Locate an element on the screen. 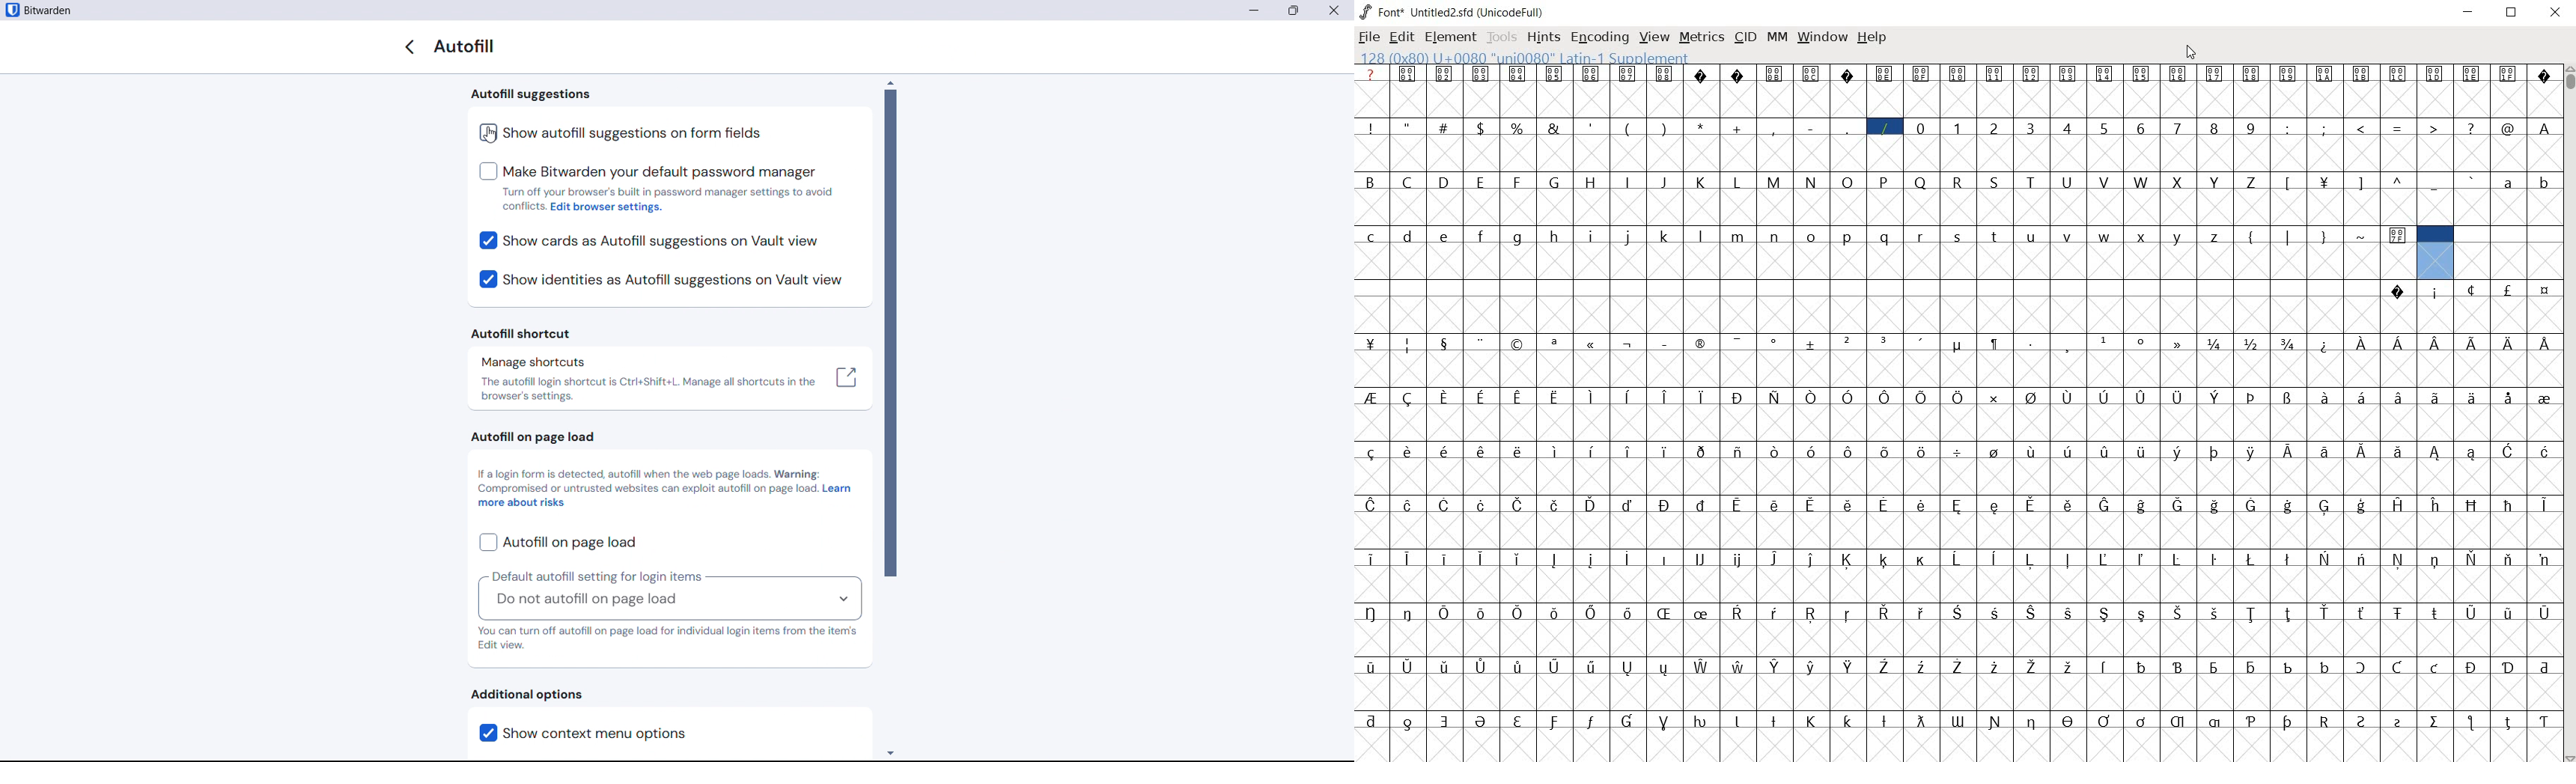 The image size is (2576, 784). Symbol is located at coordinates (1593, 666).